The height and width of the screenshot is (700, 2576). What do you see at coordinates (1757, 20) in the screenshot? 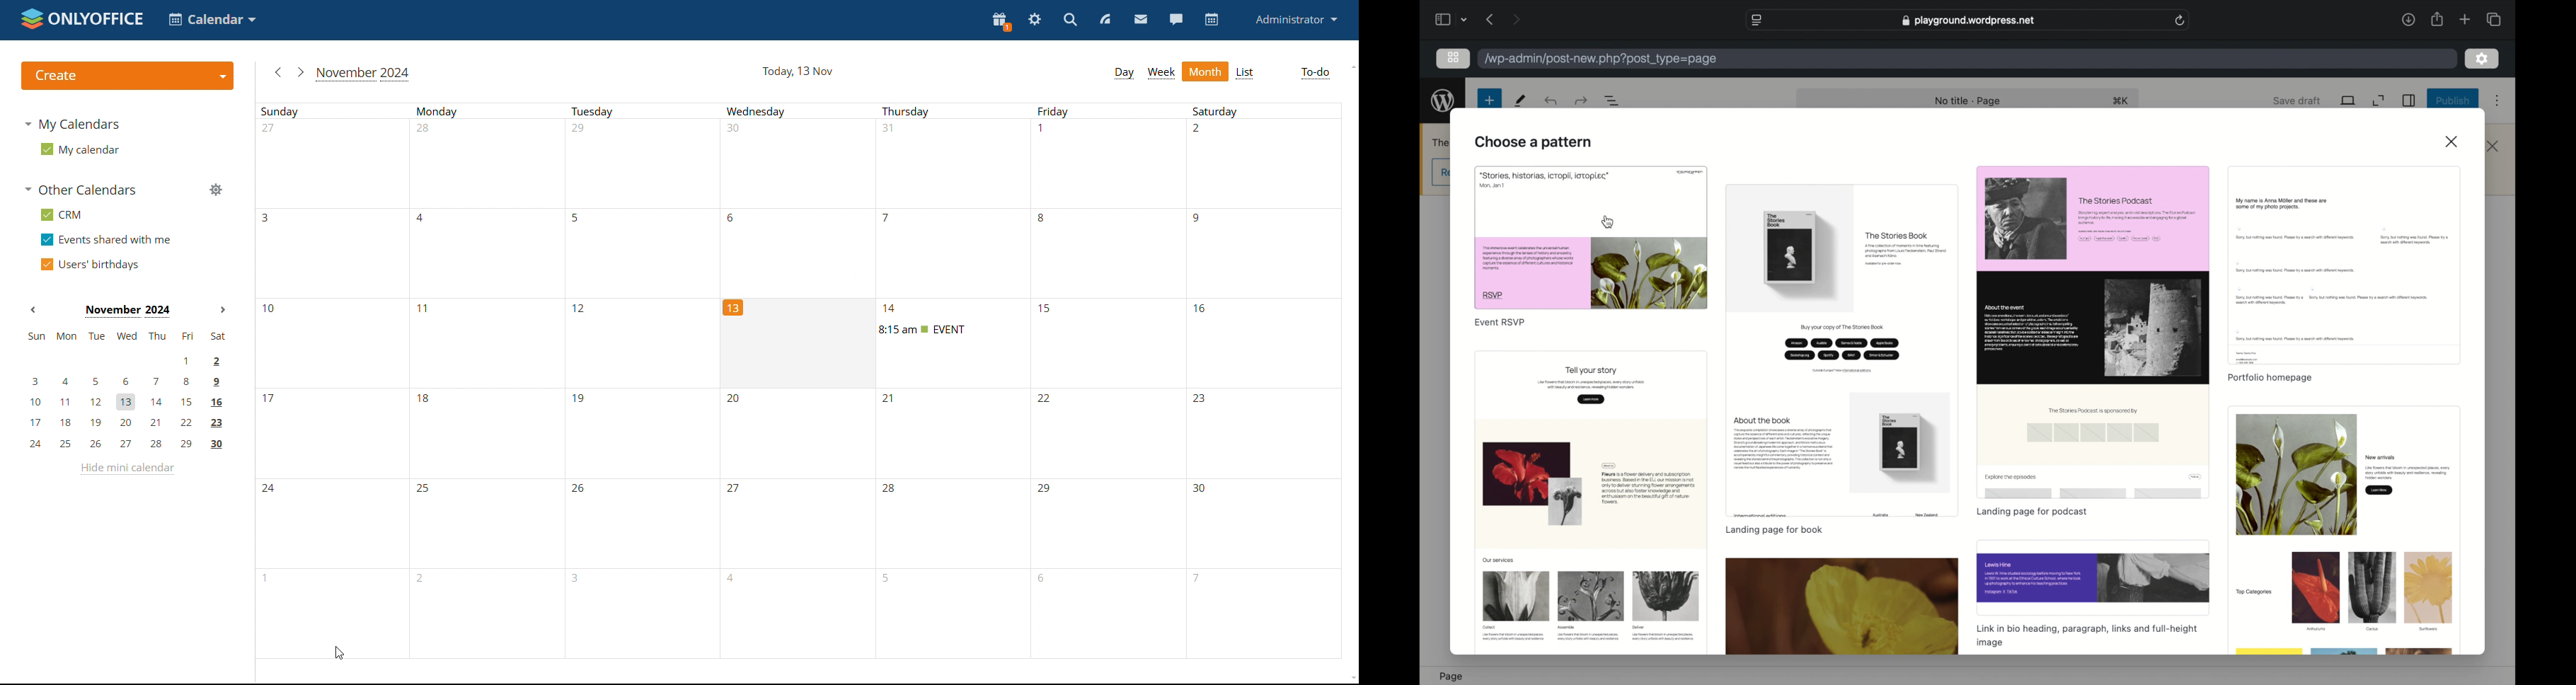
I see `website settings` at bounding box center [1757, 20].